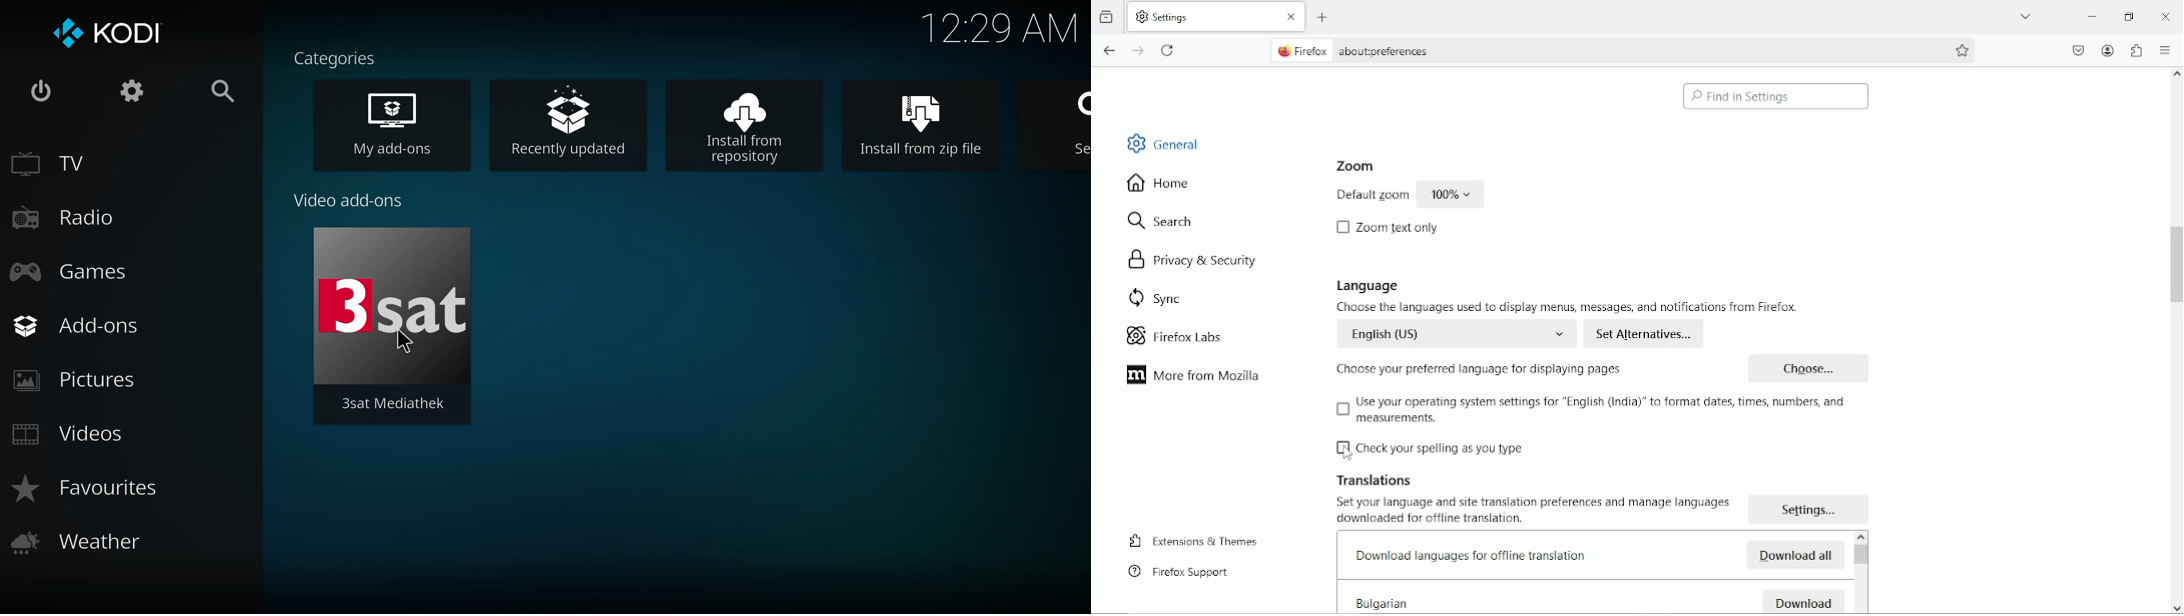  Describe the element at coordinates (348, 201) in the screenshot. I see `video add-ons` at that location.